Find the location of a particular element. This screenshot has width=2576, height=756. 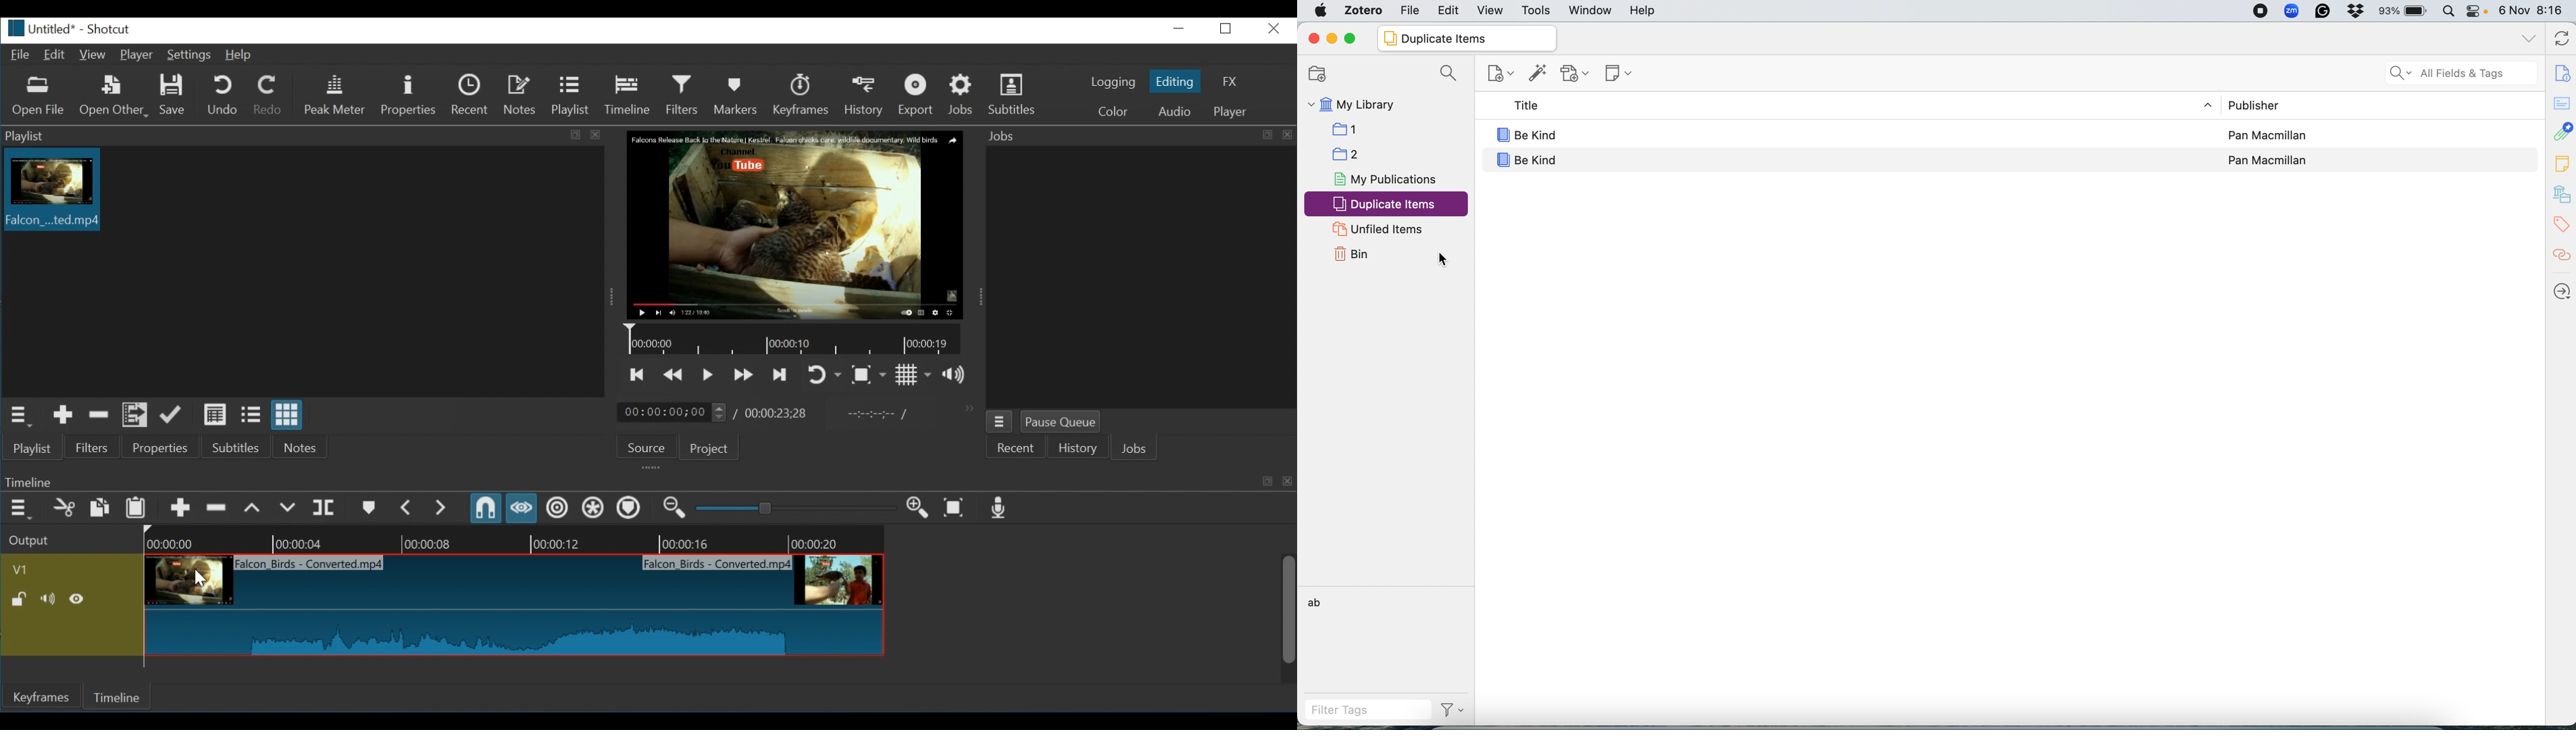

Jobs Panel is located at coordinates (1138, 136).